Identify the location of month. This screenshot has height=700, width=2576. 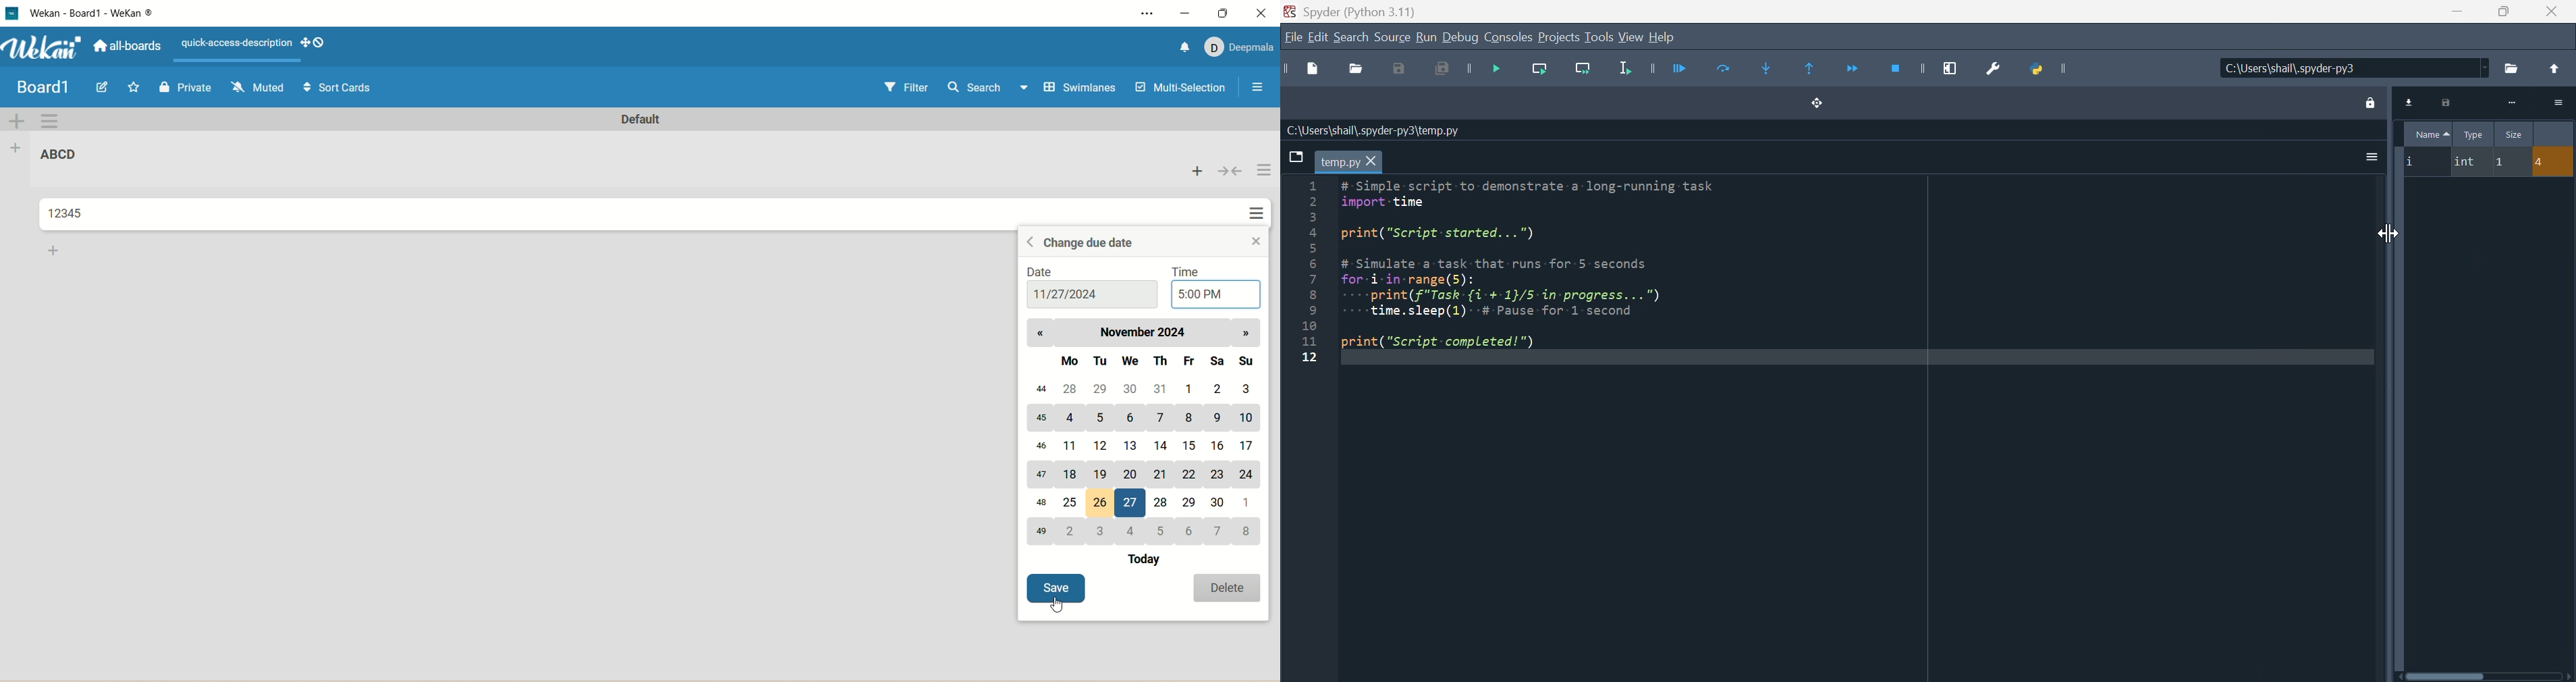
(1146, 333).